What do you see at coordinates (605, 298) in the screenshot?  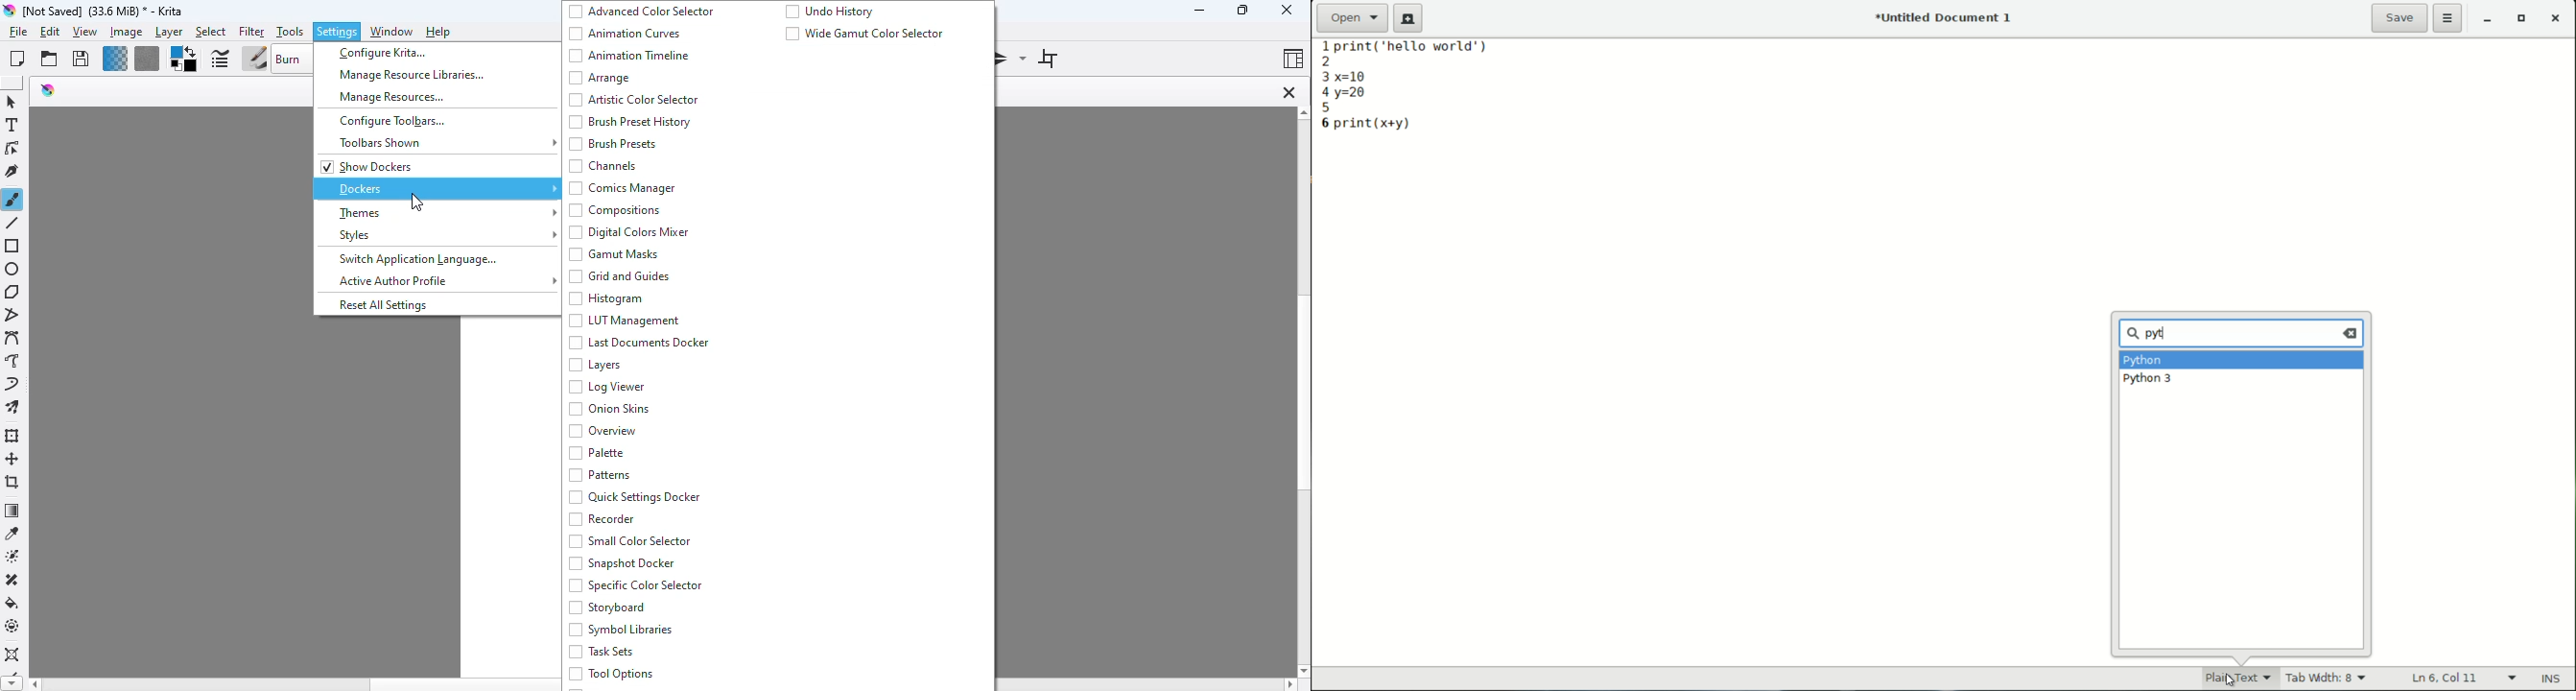 I see `histogram` at bounding box center [605, 298].